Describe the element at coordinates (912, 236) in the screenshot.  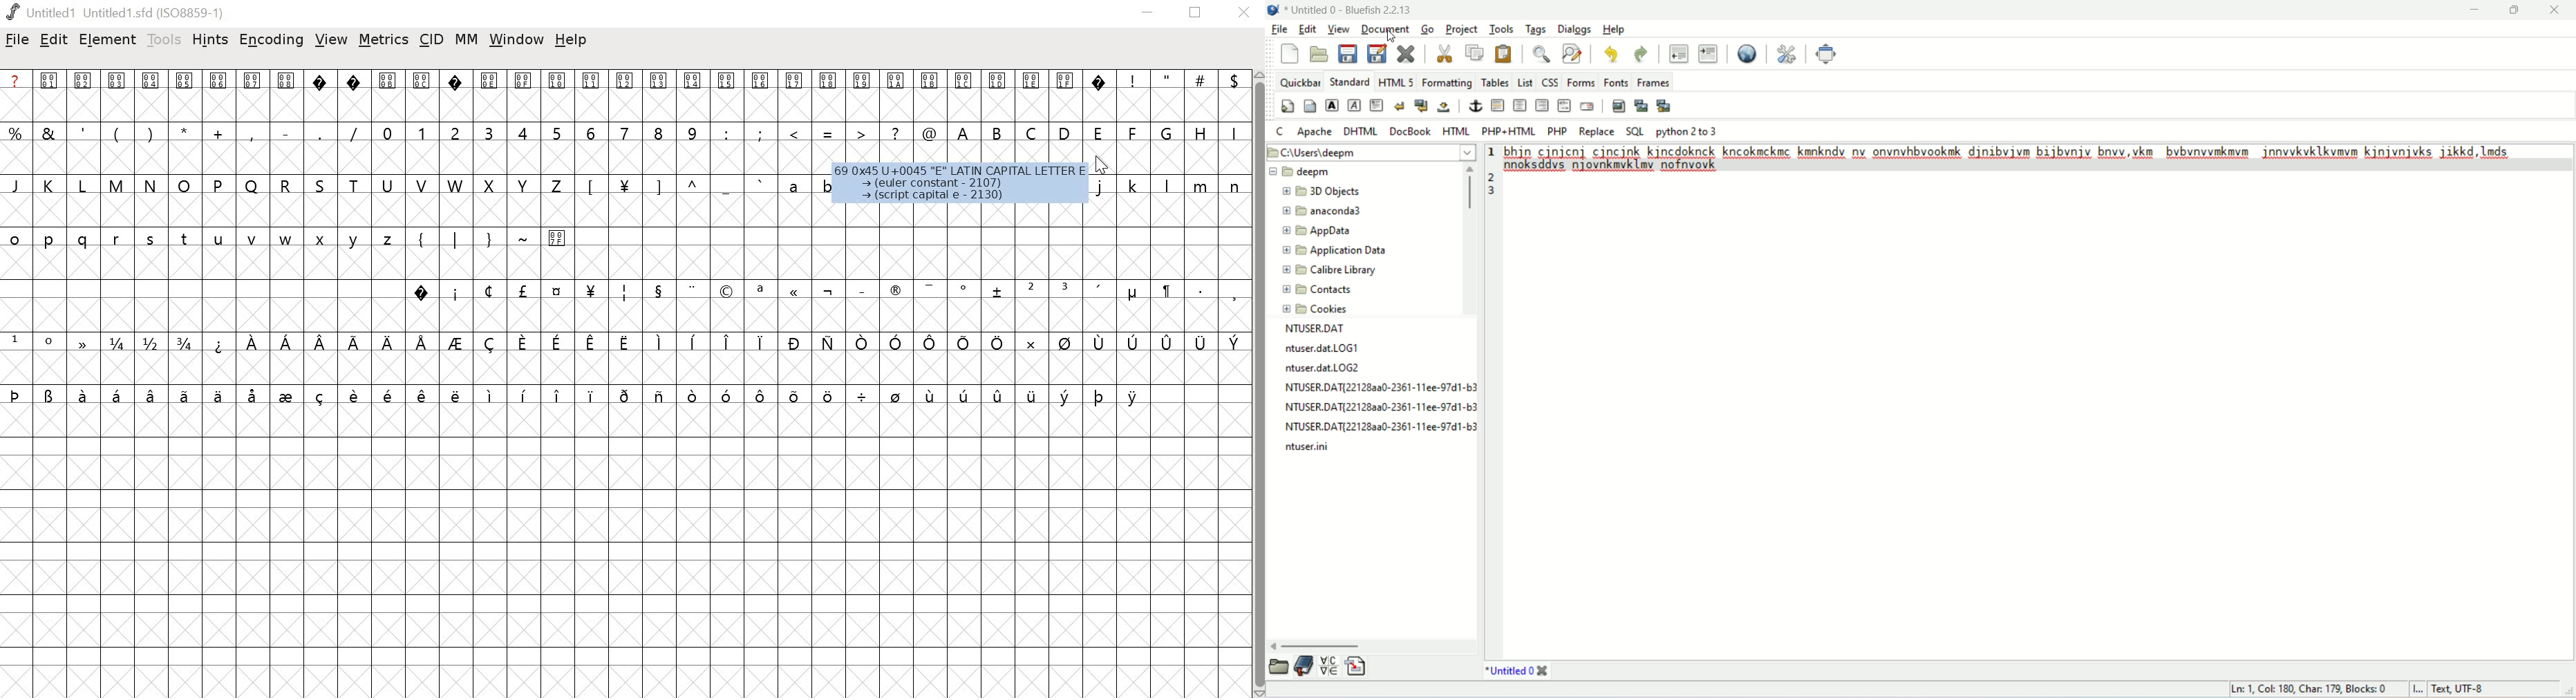
I see `empty cells` at that location.